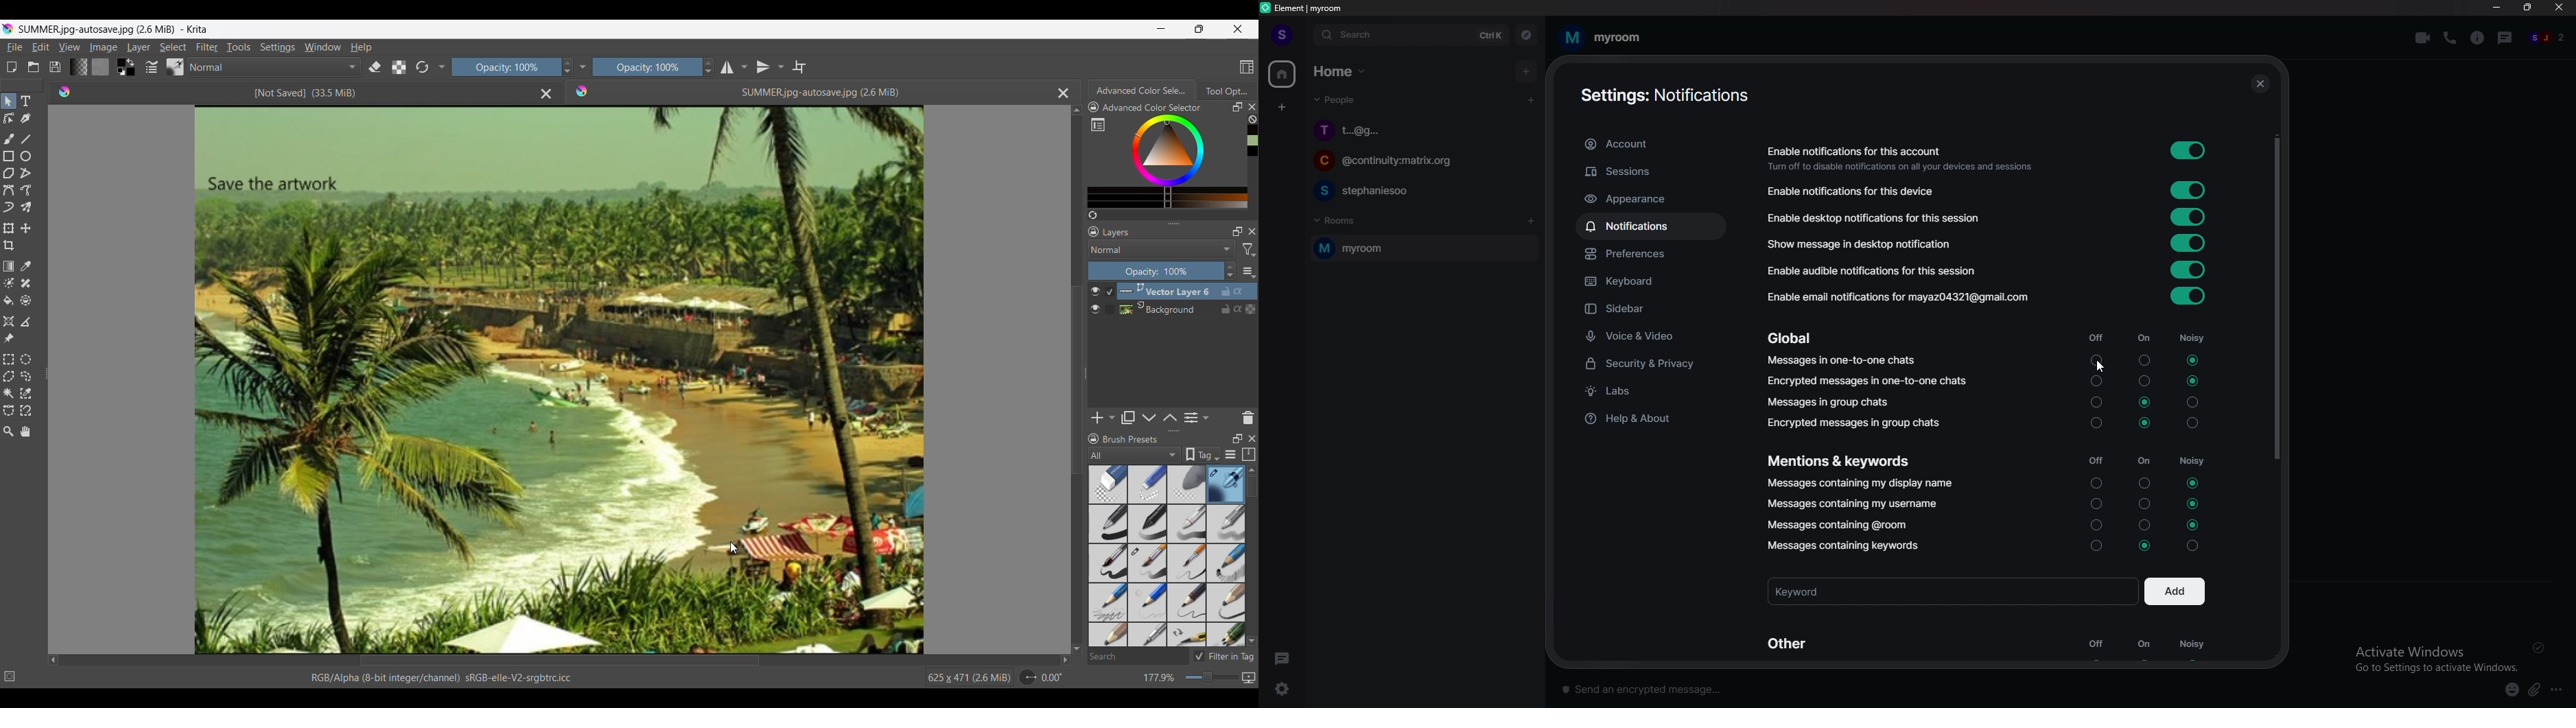 The width and height of the screenshot is (2576, 728). What do you see at coordinates (2478, 38) in the screenshot?
I see `room info` at bounding box center [2478, 38].